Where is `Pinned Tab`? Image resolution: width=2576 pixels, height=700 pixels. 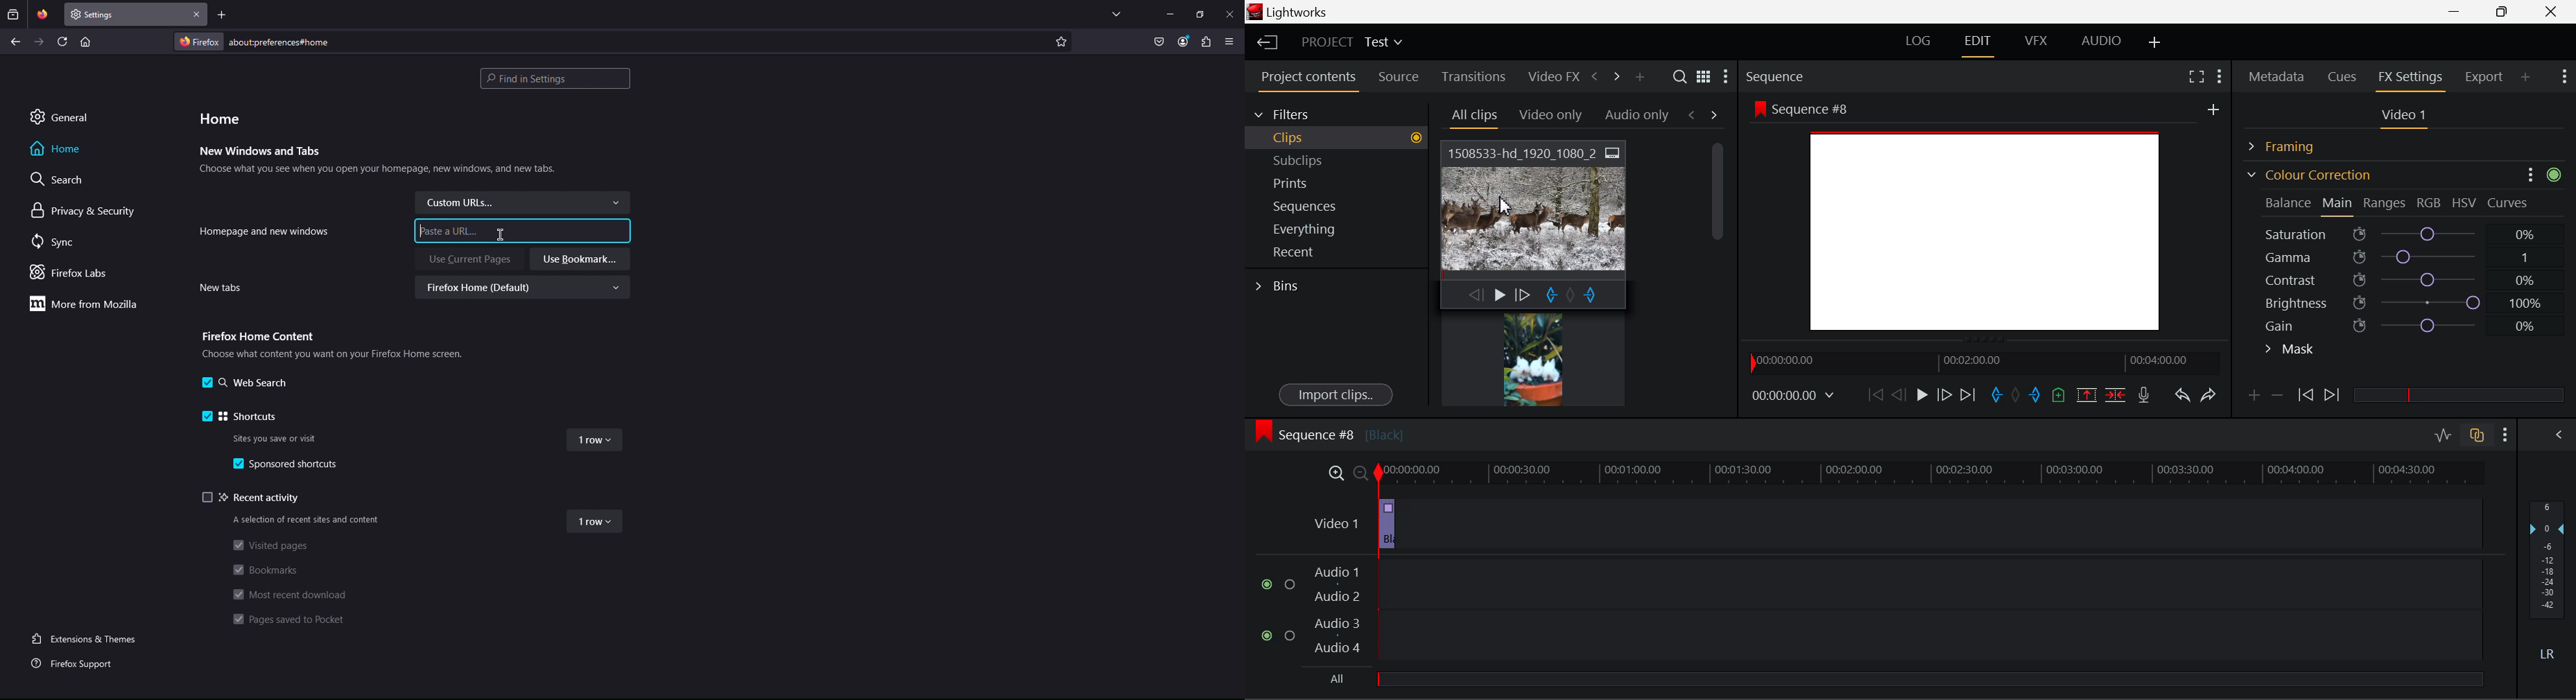
Pinned Tab is located at coordinates (42, 14).